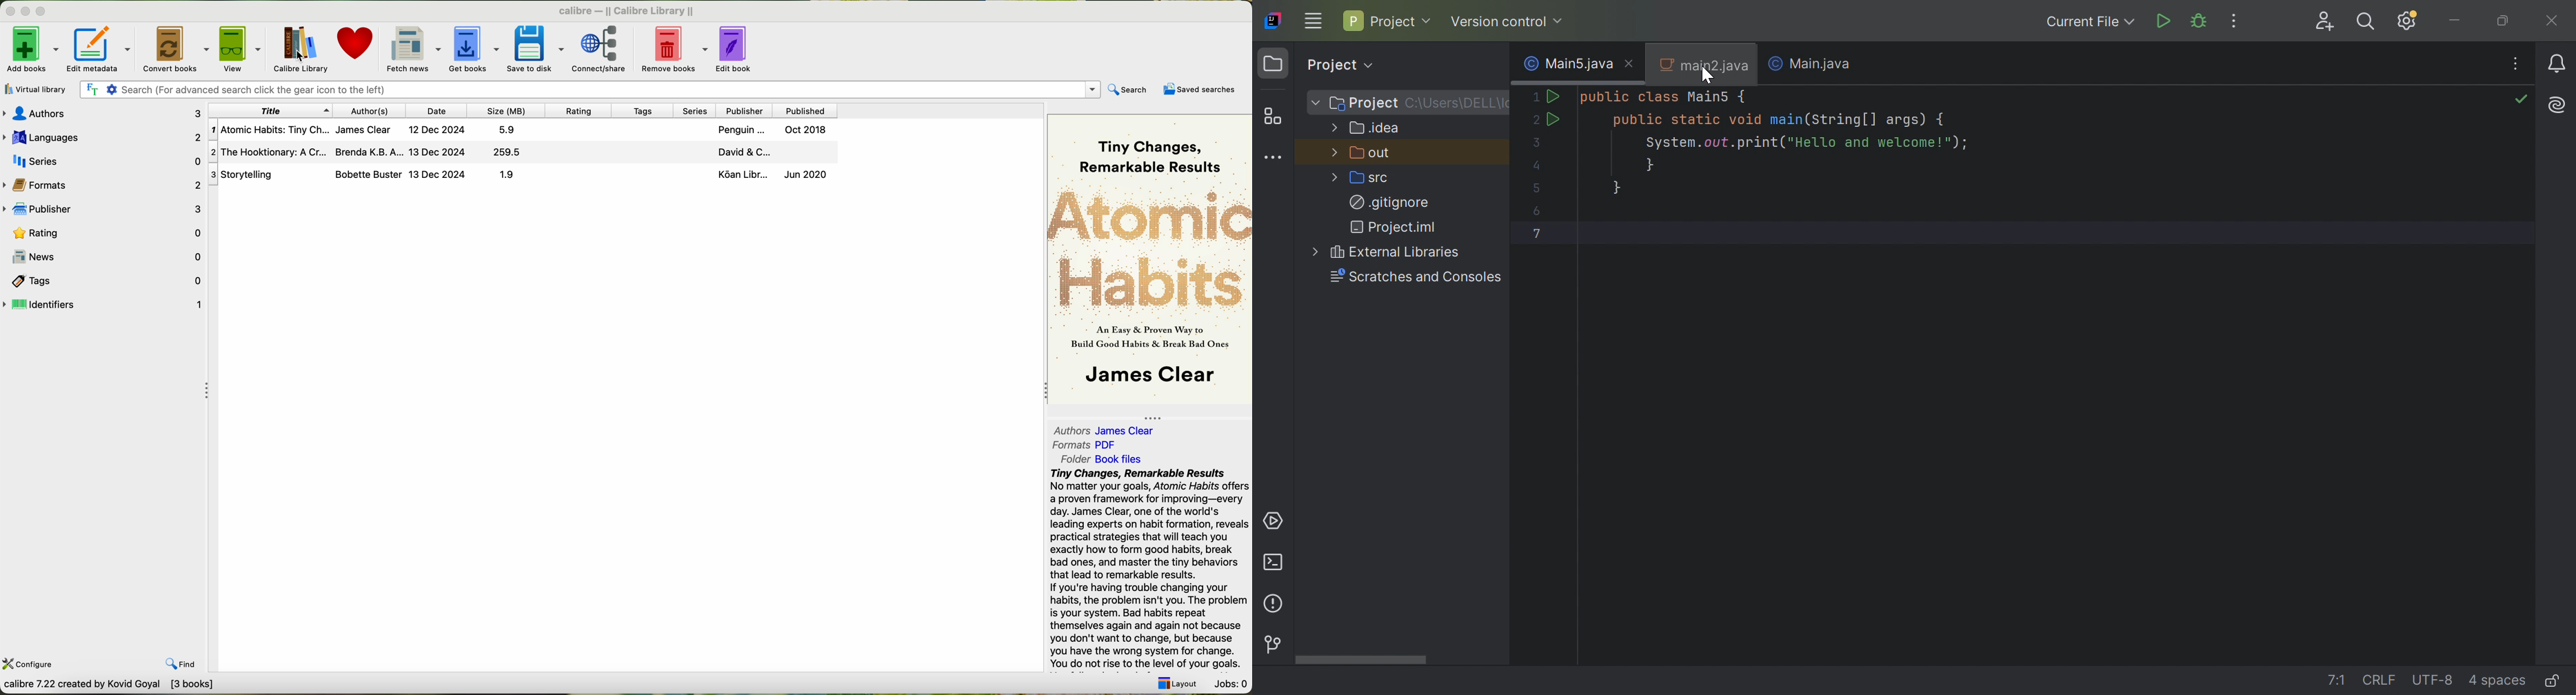 The width and height of the screenshot is (2576, 700). I want to click on Terminal, so click(1271, 563).